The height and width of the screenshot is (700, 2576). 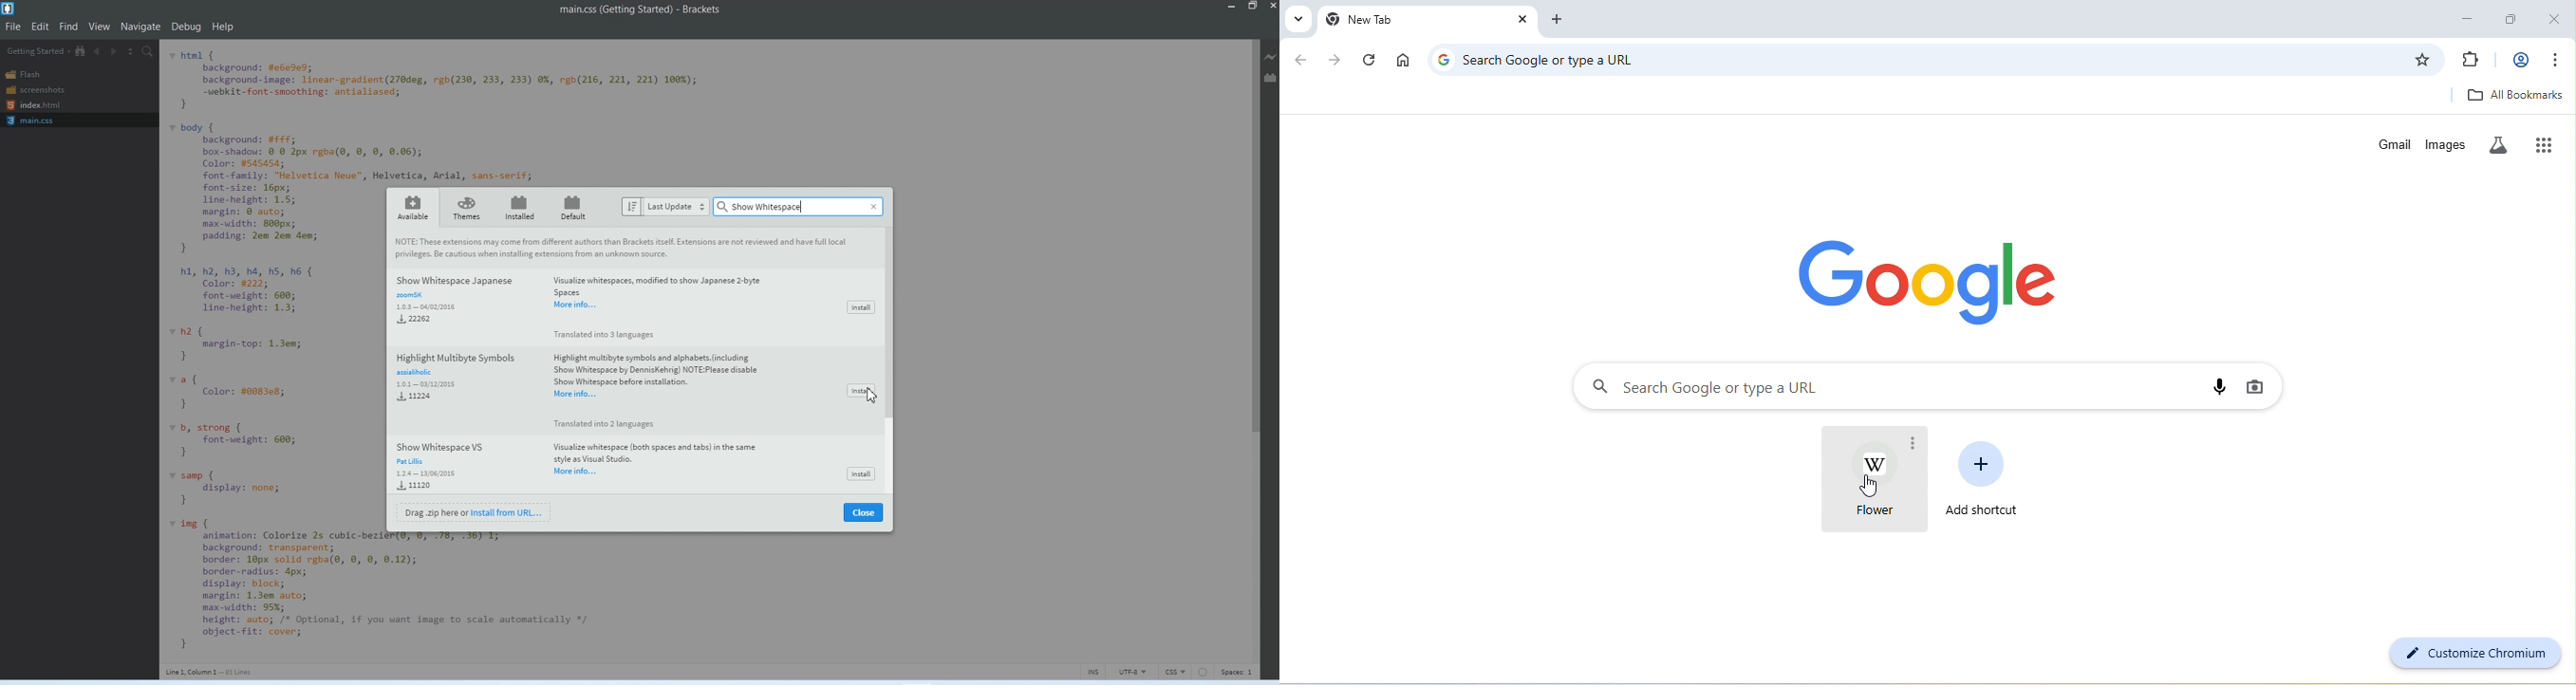 I want to click on Show Whitespace Japanese, so click(x=586, y=305).